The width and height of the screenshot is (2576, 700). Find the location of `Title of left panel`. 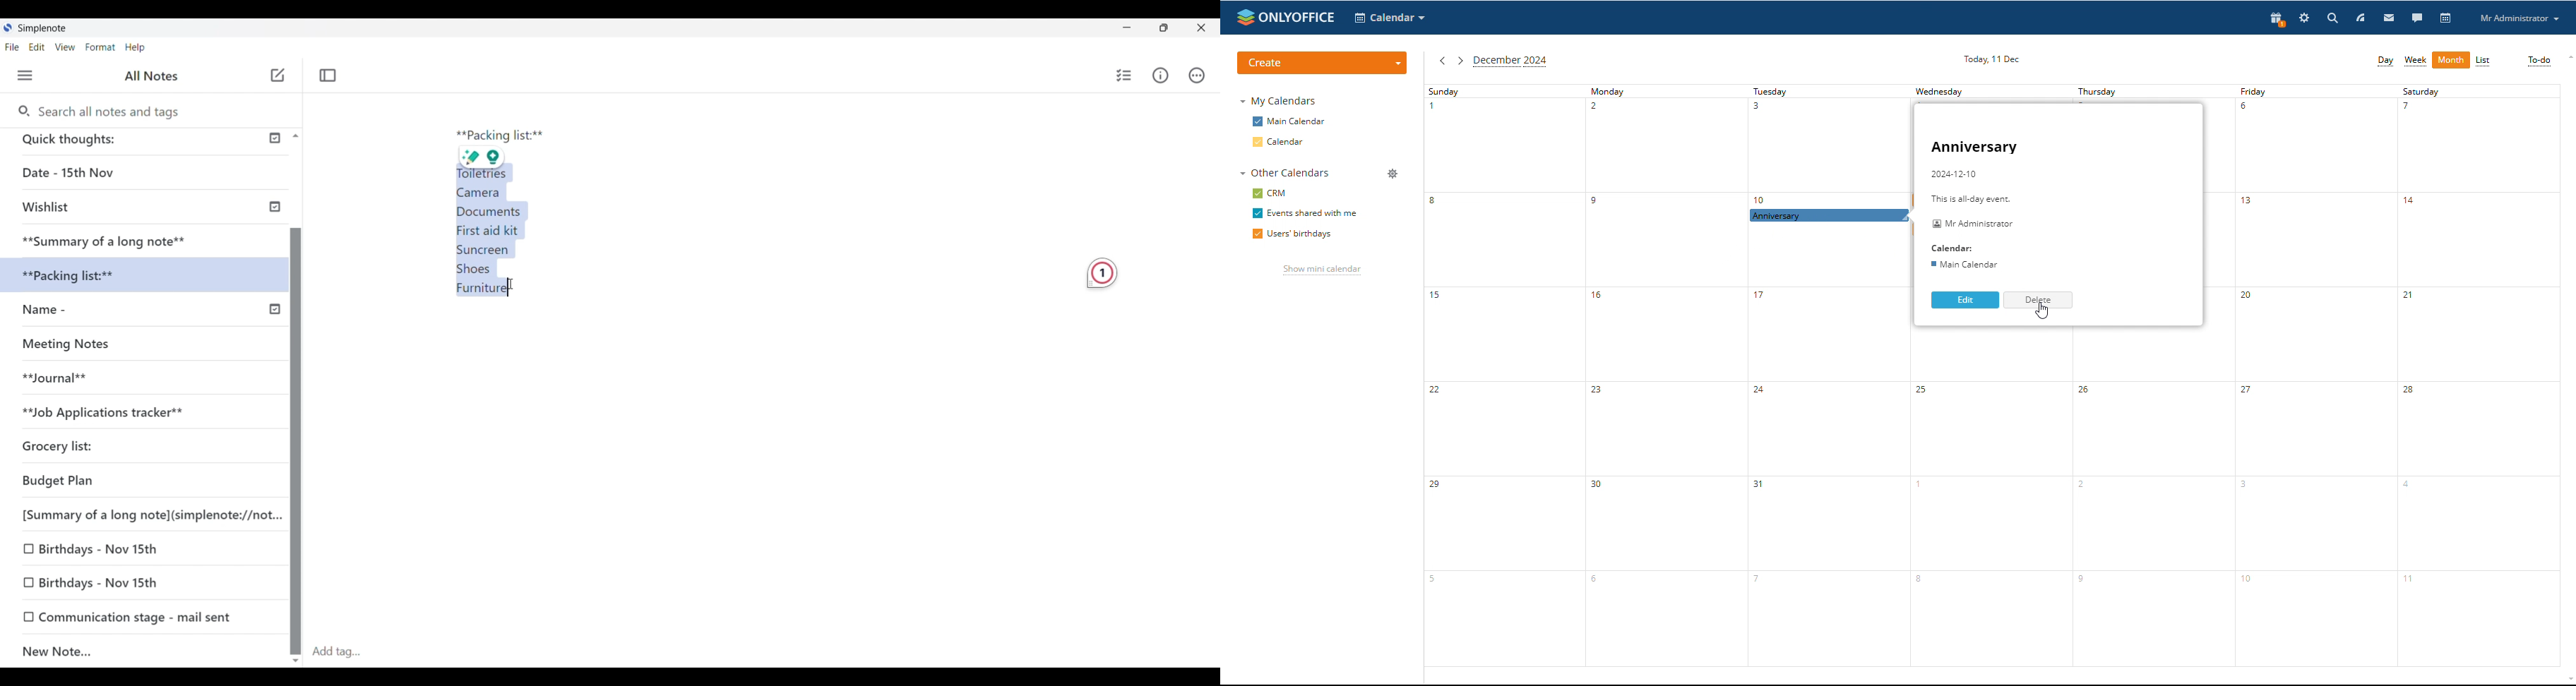

Title of left panel is located at coordinates (153, 75).